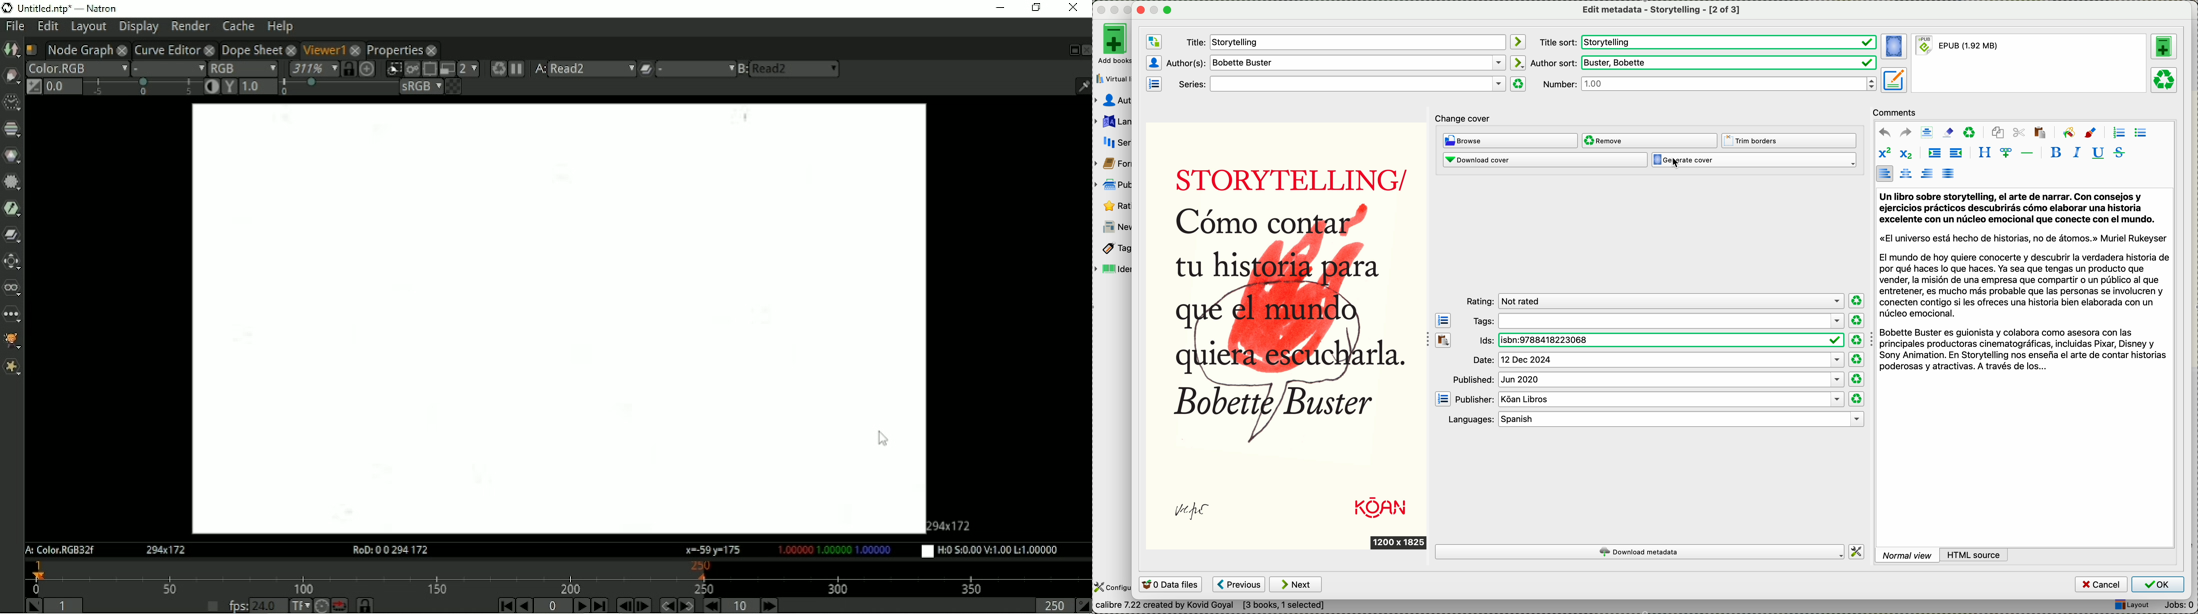  Describe the element at coordinates (1905, 132) in the screenshot. I see `redo` at that location.